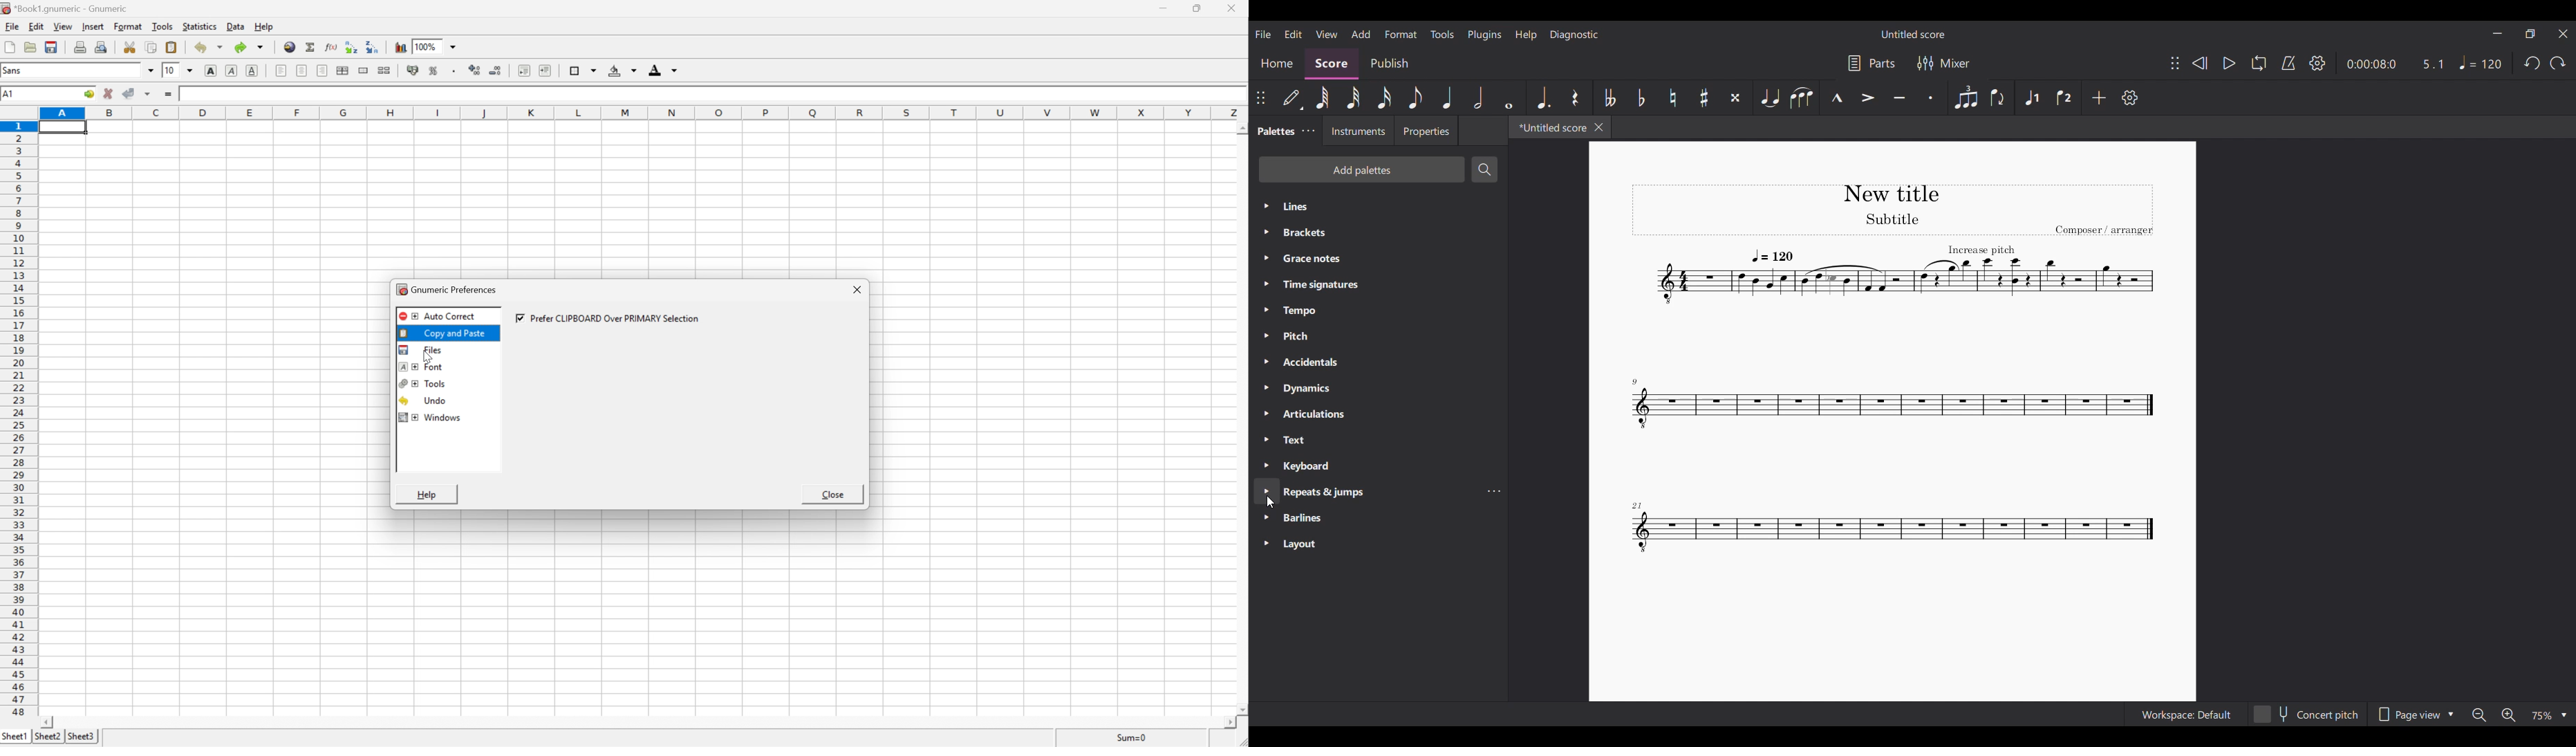 This screenshot has width=2576, height=756. Describe the element at coordinates (1999, 98) in the screenshot. I see `Flip direction` at that location.